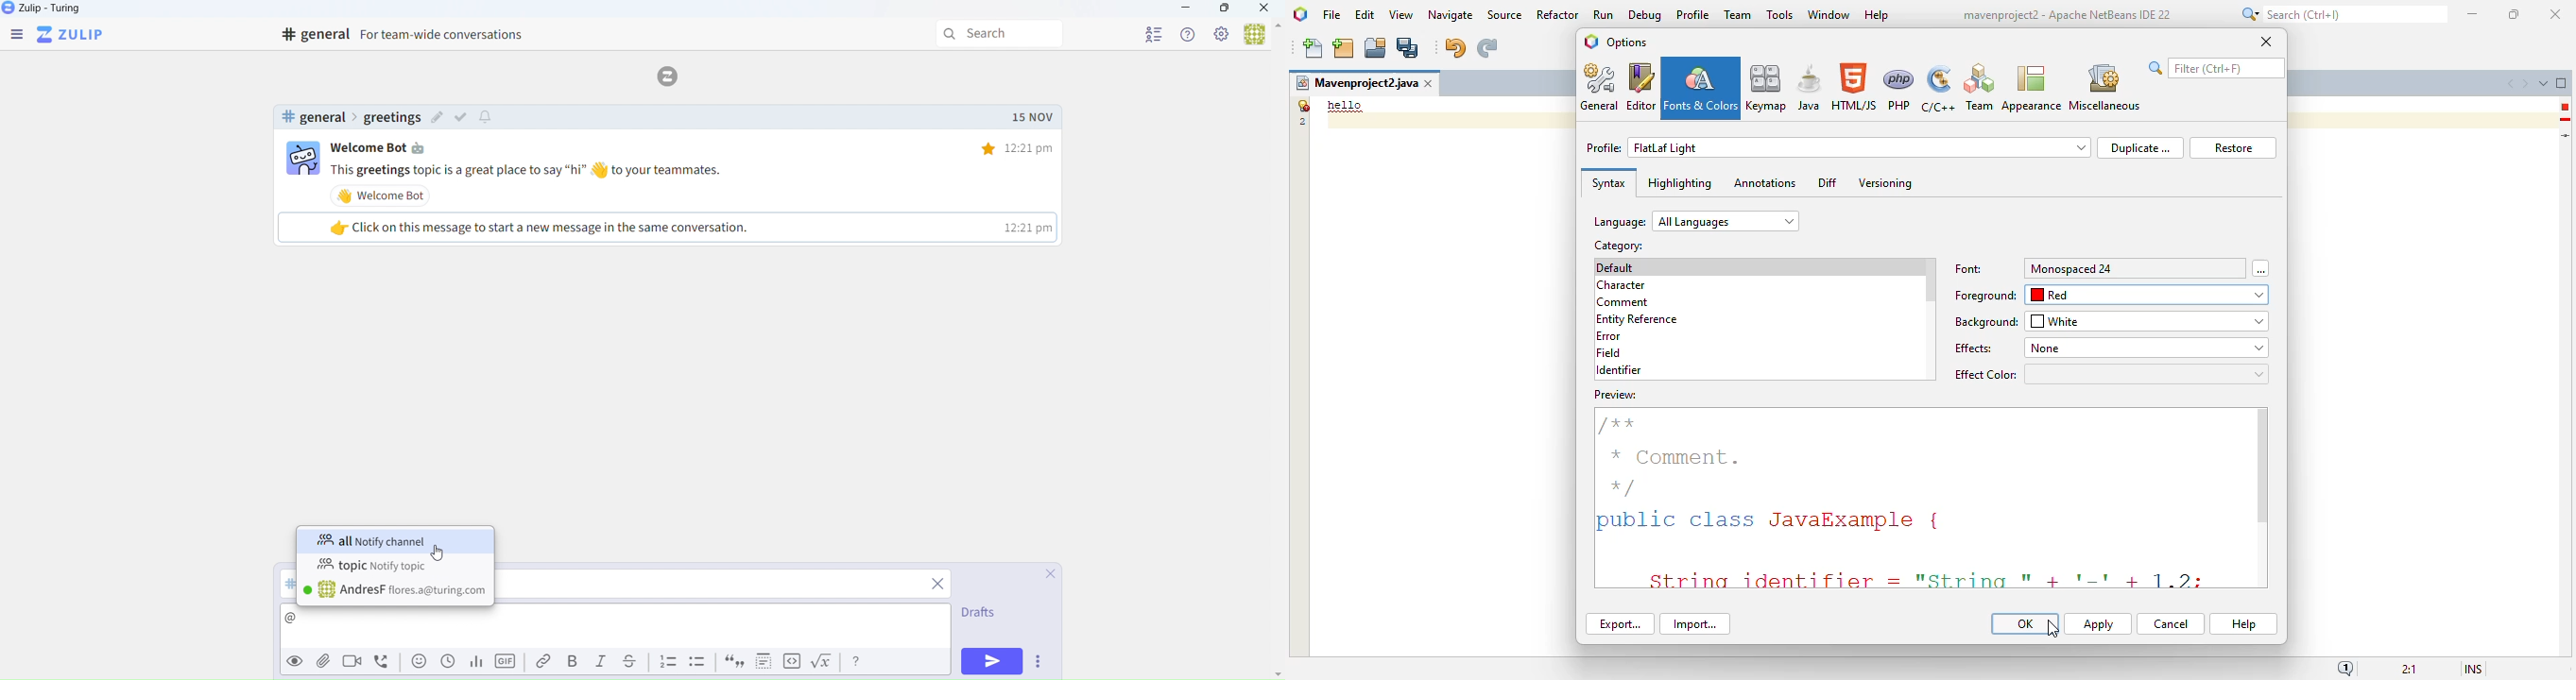 The height and width of the screenshot is (700, 2576). Describe the element at coordinates (2066, 15) in the screenshot. I see `title` at that location.